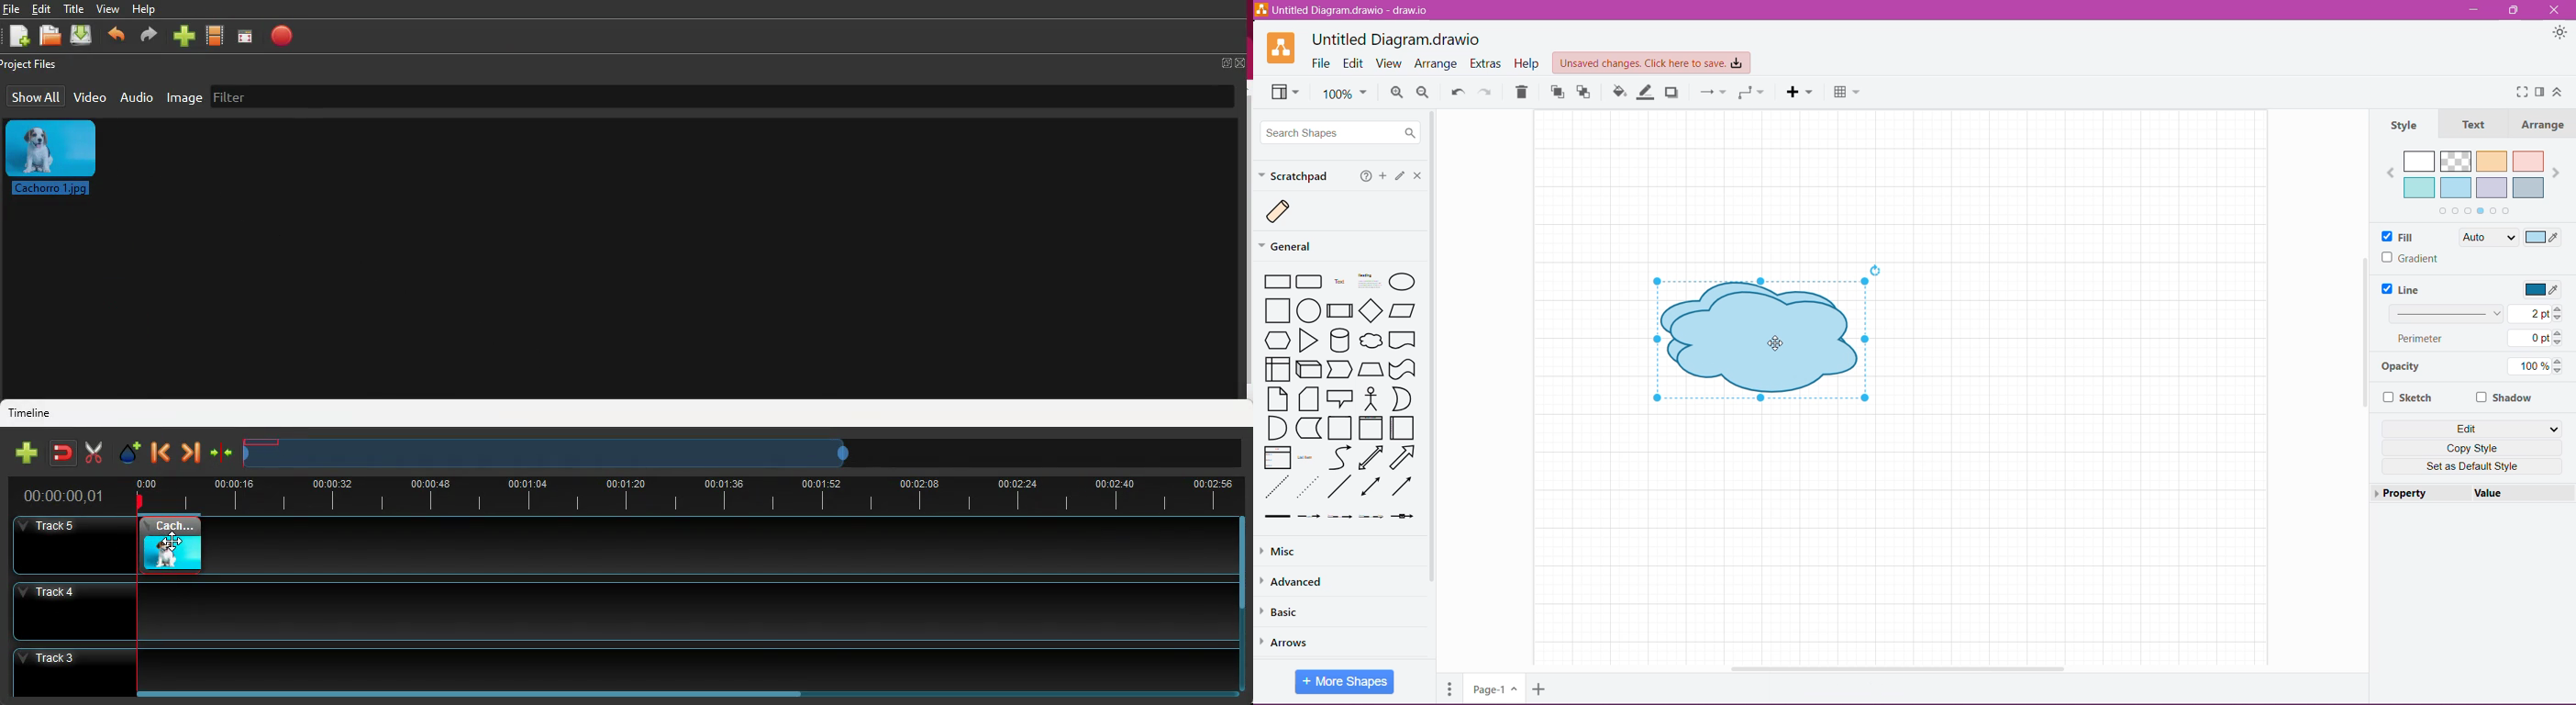  Describe the element at coordinates (1344, 398) in the screenshot. I see `Available Shapes` at that location.